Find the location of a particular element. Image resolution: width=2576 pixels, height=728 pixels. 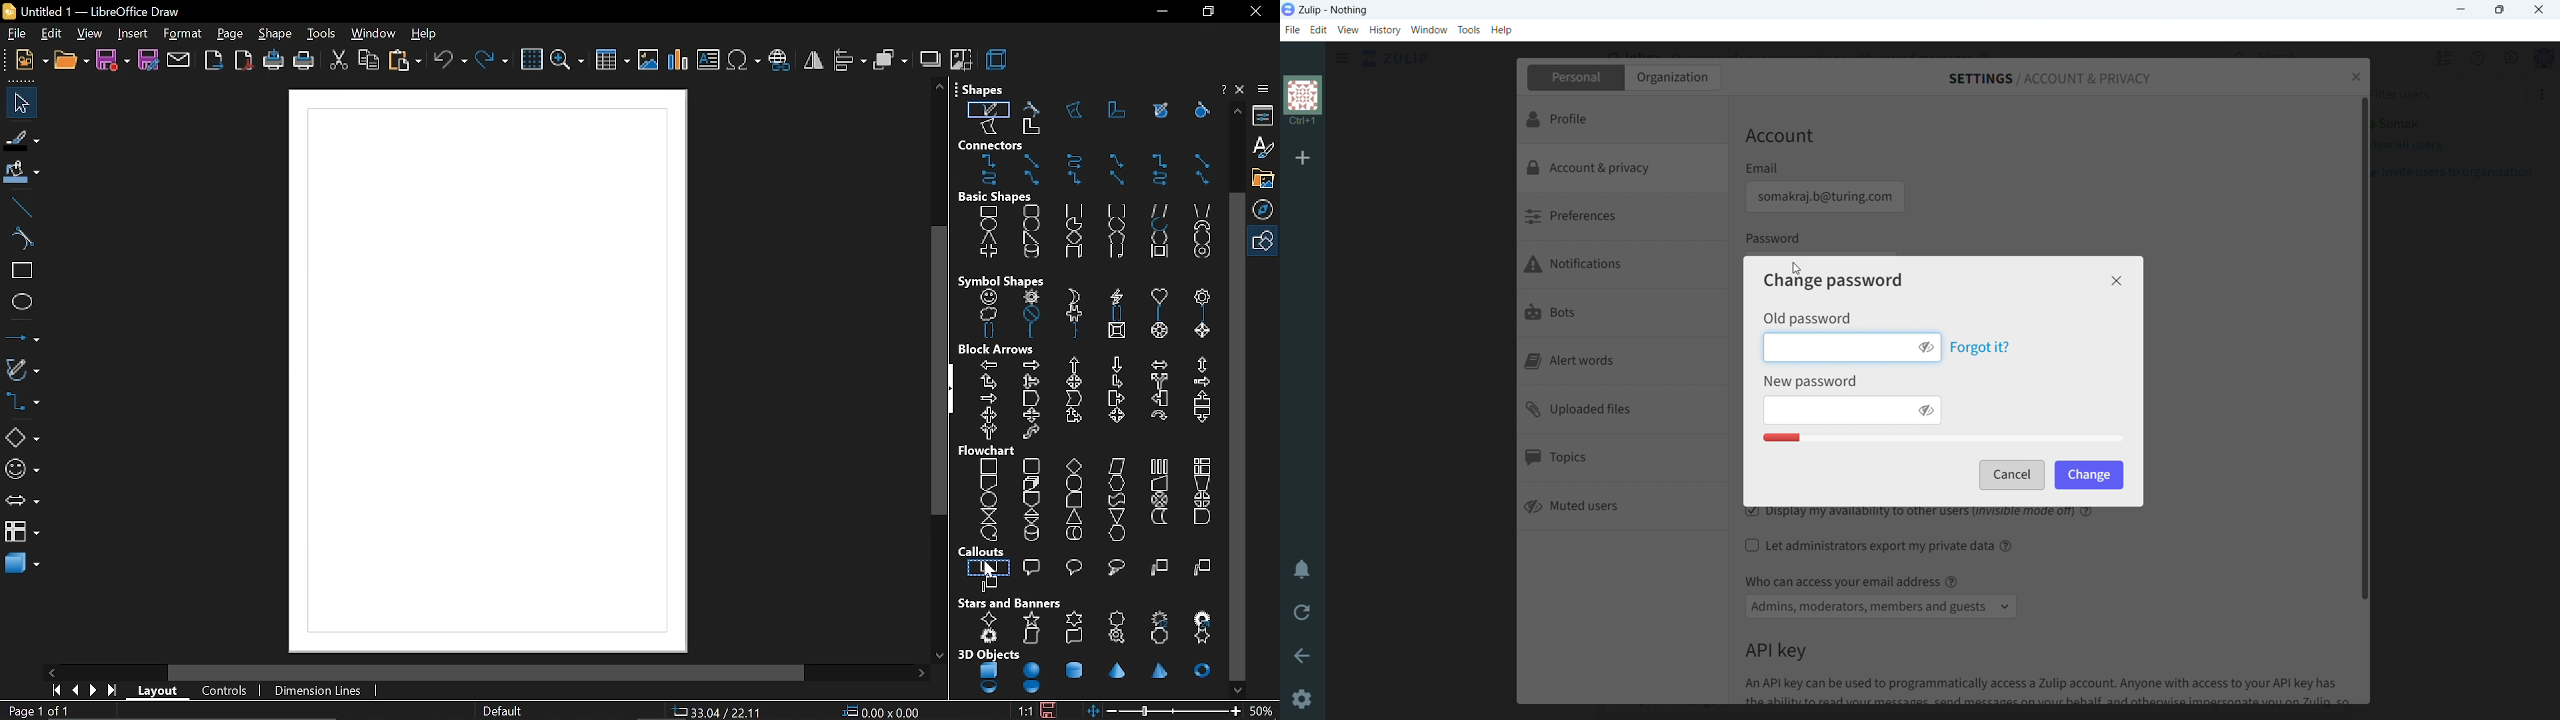

down arrow callout is located at coordinates (1200, 421).